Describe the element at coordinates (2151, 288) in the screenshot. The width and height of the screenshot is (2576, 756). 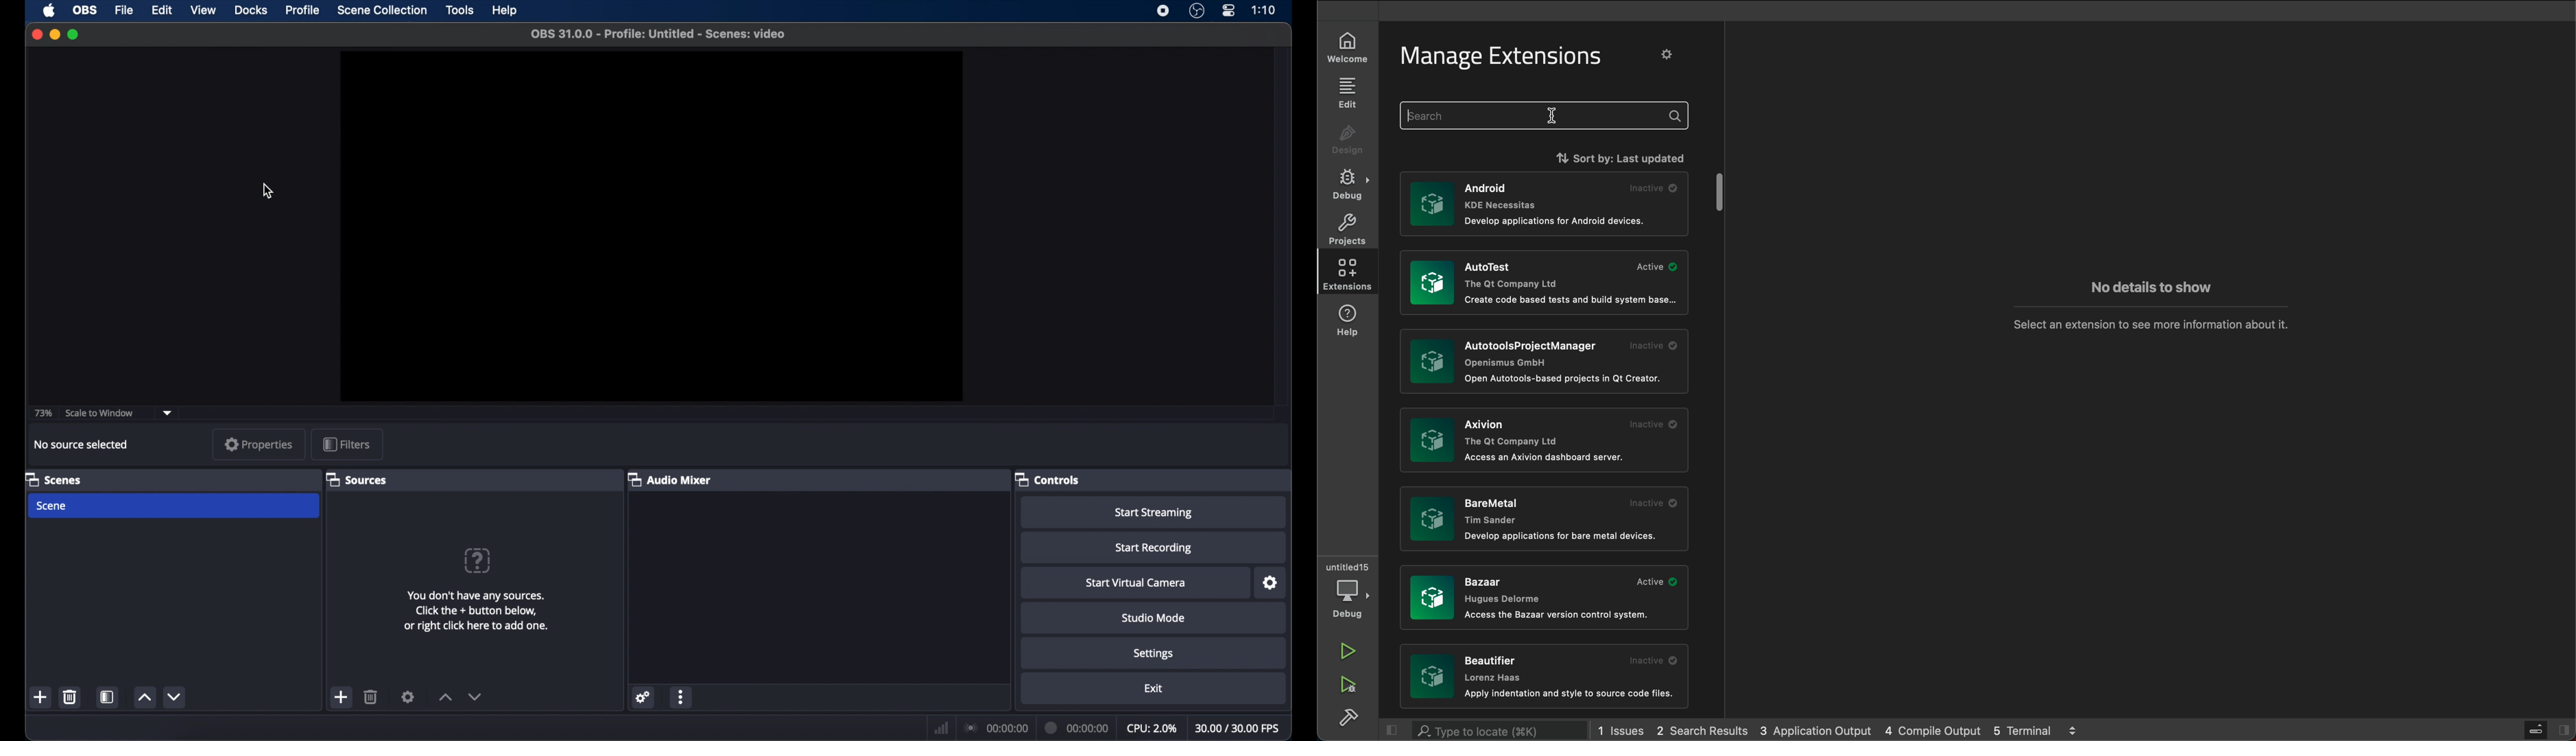
I see `no extension message` at that location.